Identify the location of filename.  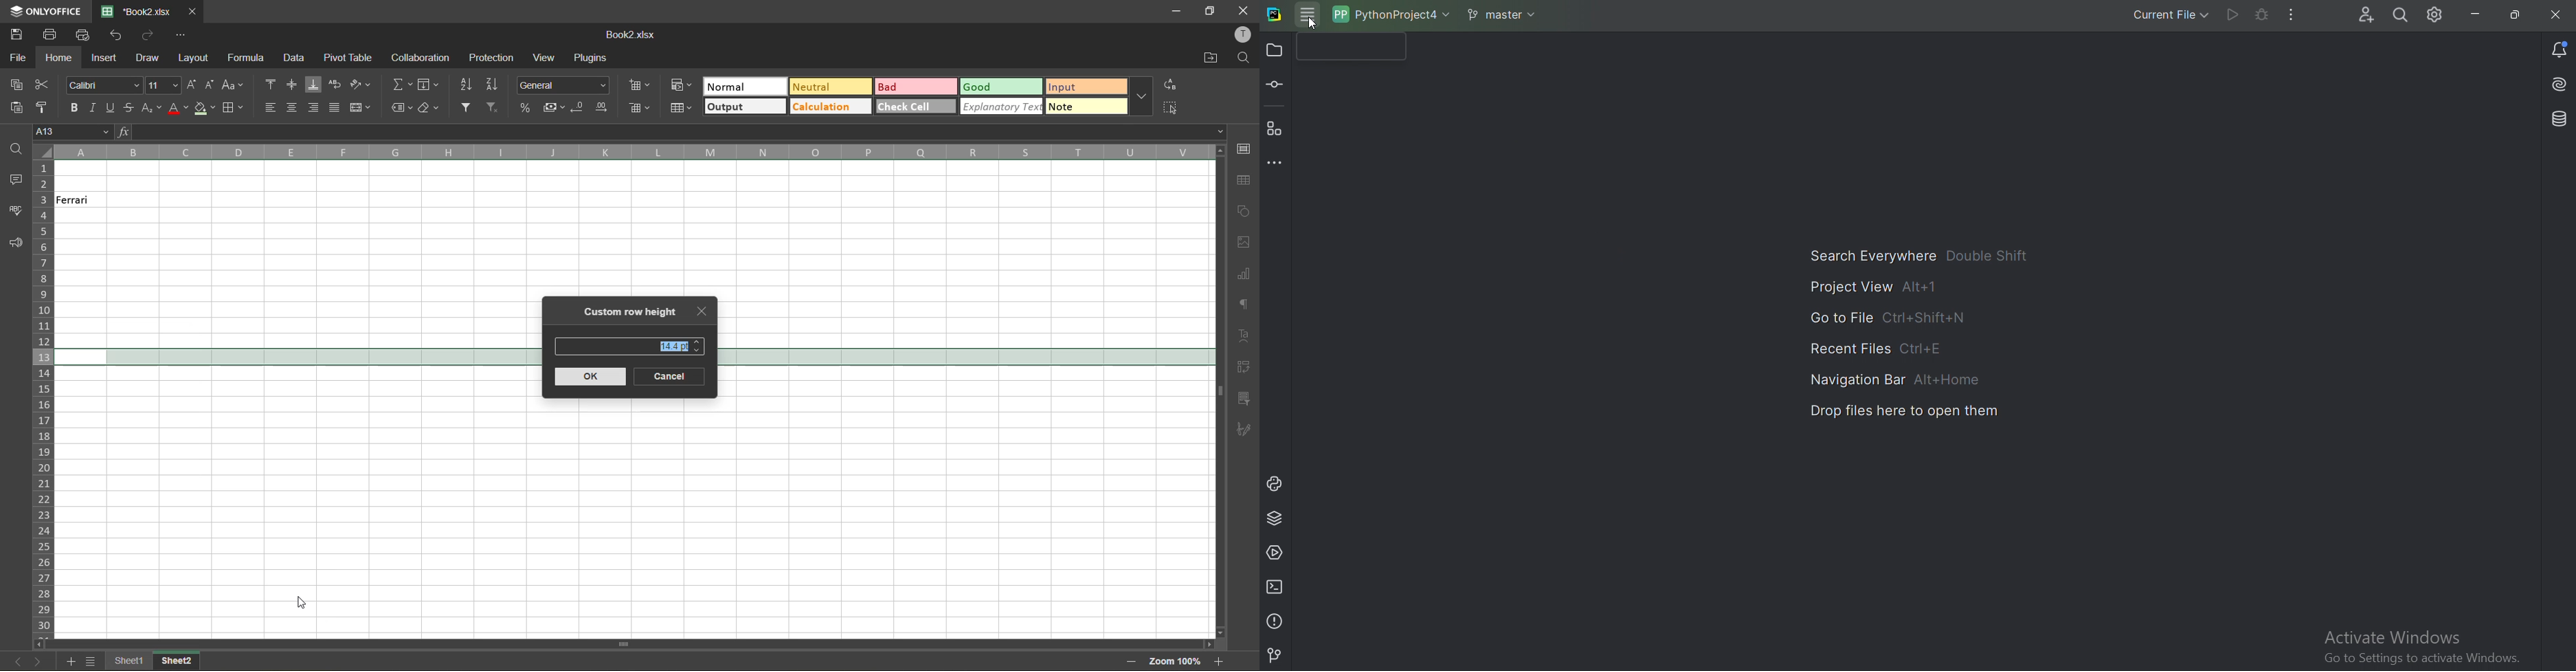
(142, 12).